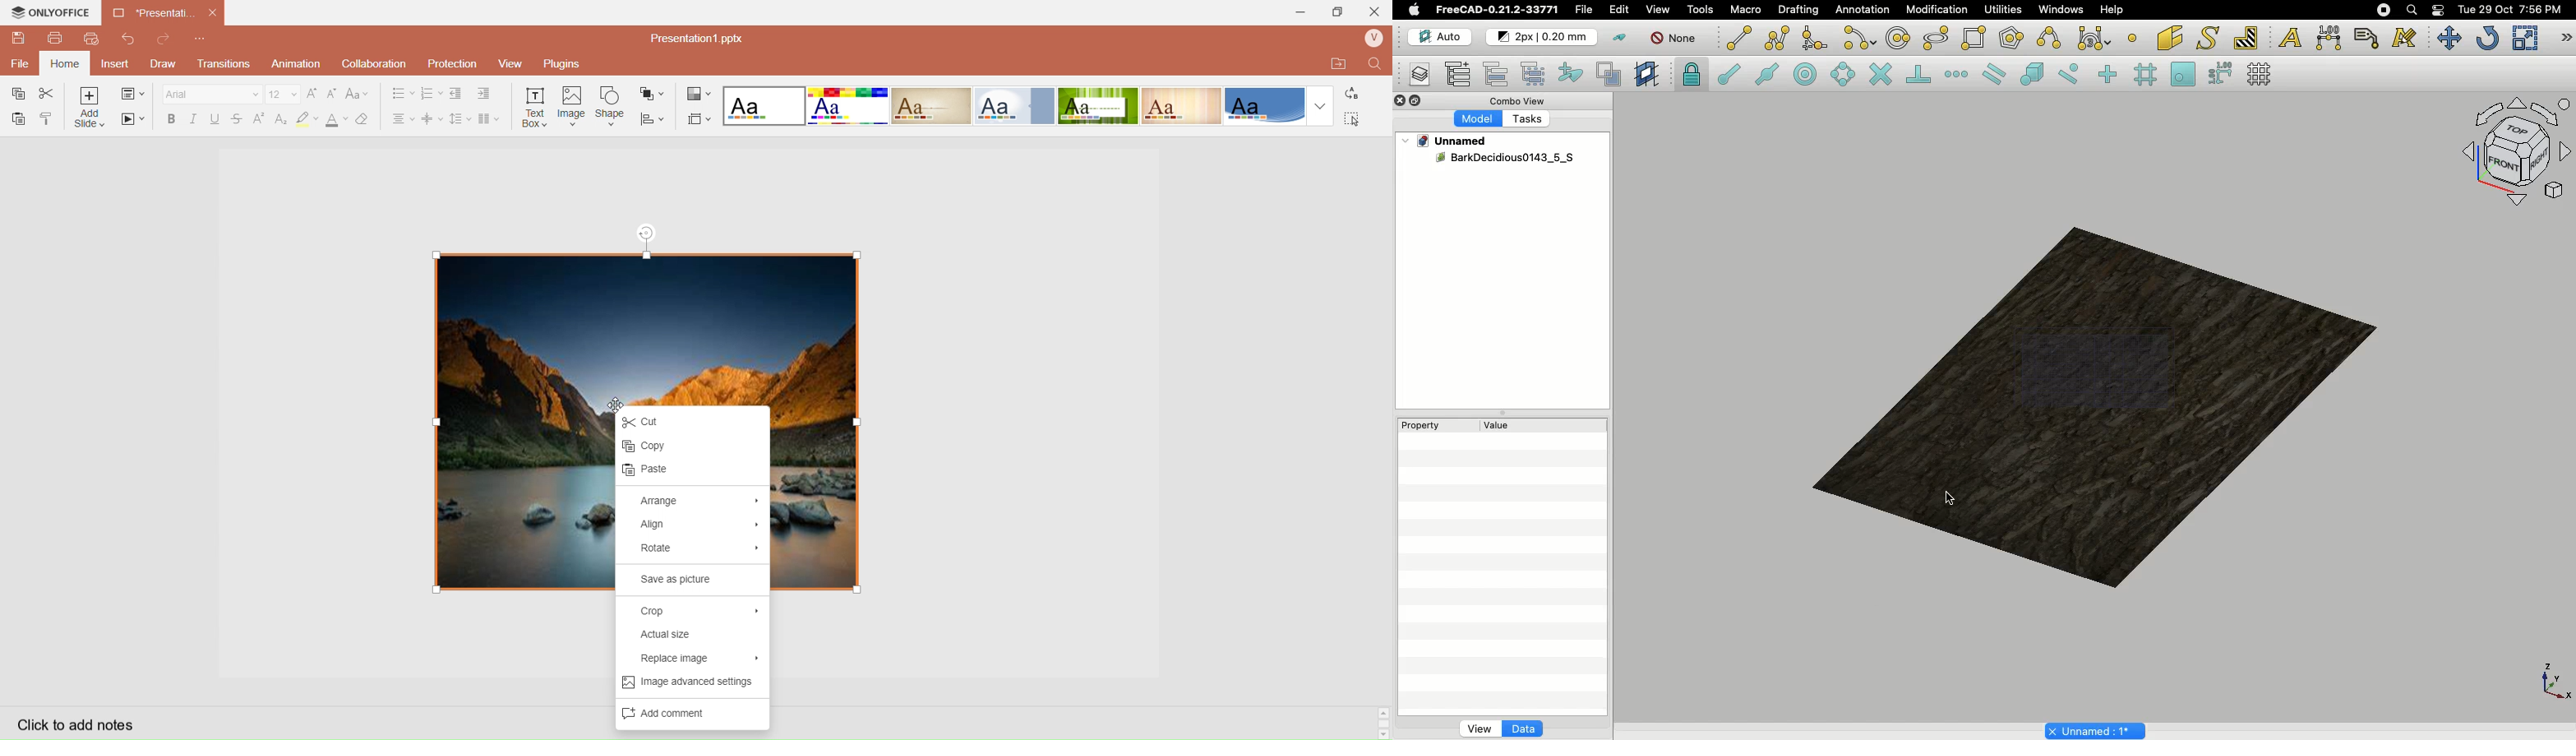 This screenshot has height=756, width=2576. Describe the element at coordinates (1863, 9) in the screenshot. I see `Annotation` at that location.